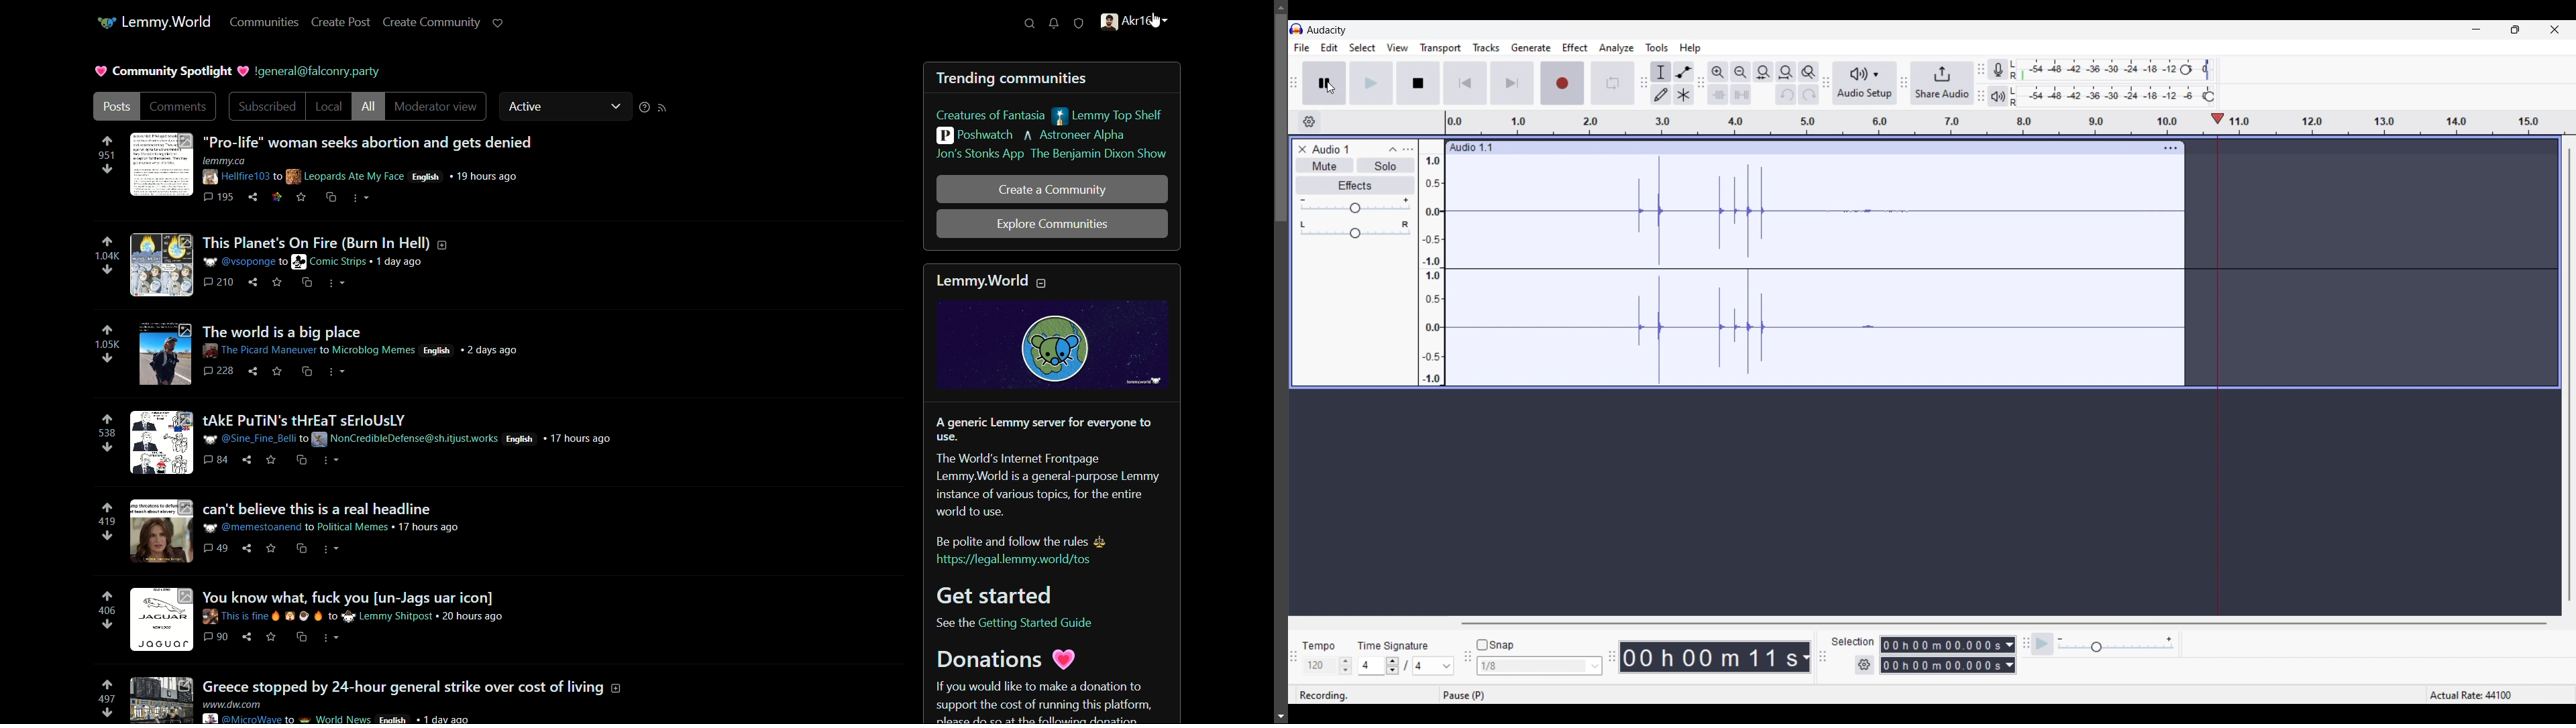  Describe the element at coordinates (1303, 149) in the screenshot. I see `Delete current track` at that location.